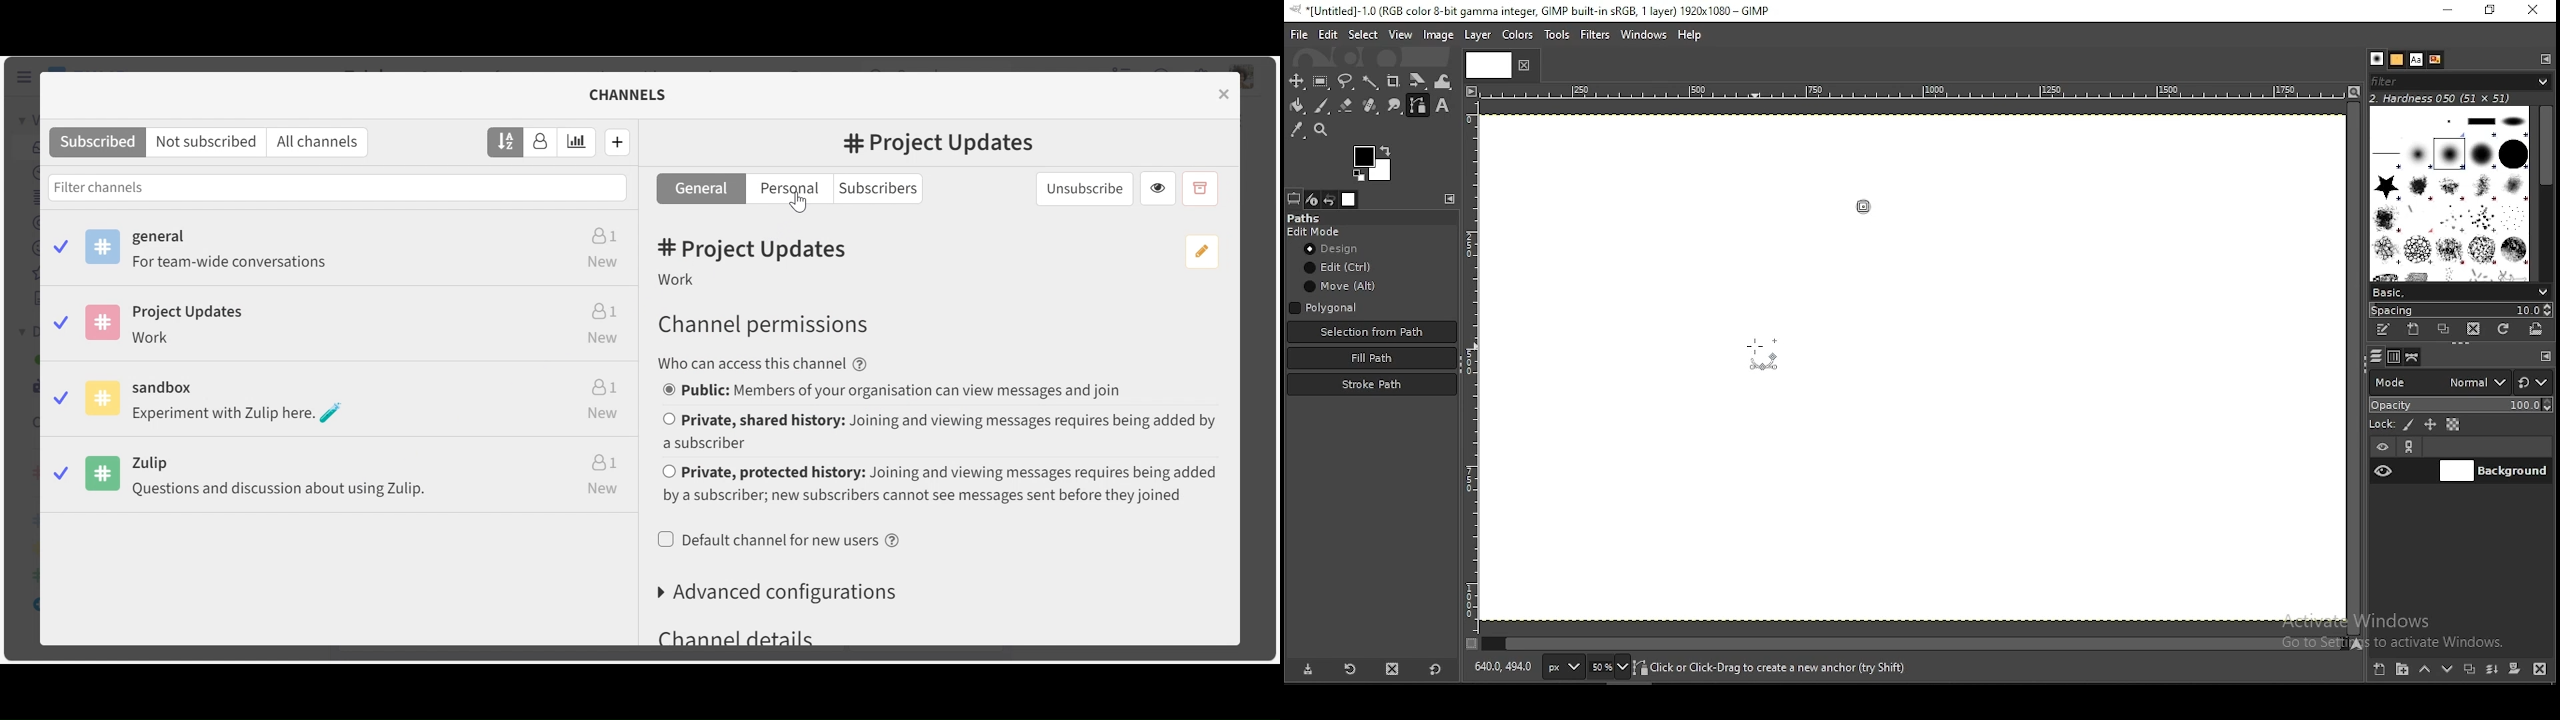  I want to click on channels, so click(636, 95).